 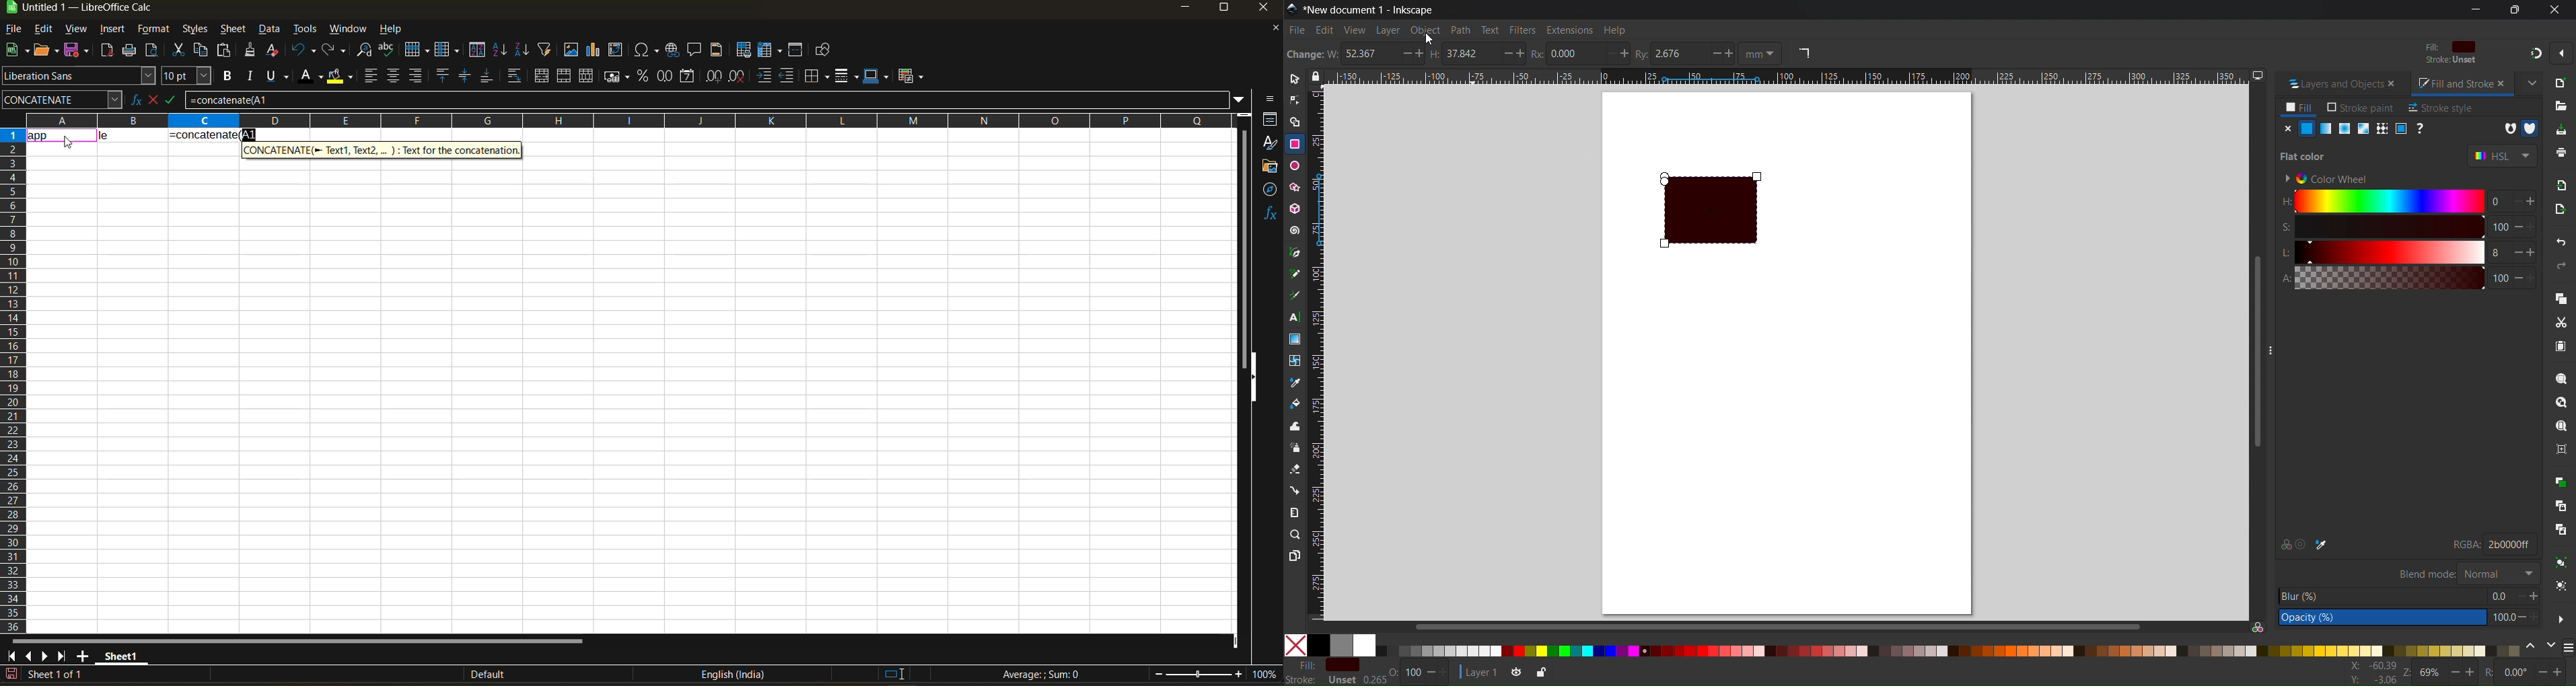 What do you see at coordinates (2371, 666) in the screenshot?
I see `X: -60.39` at bounding box center [2371, 666].